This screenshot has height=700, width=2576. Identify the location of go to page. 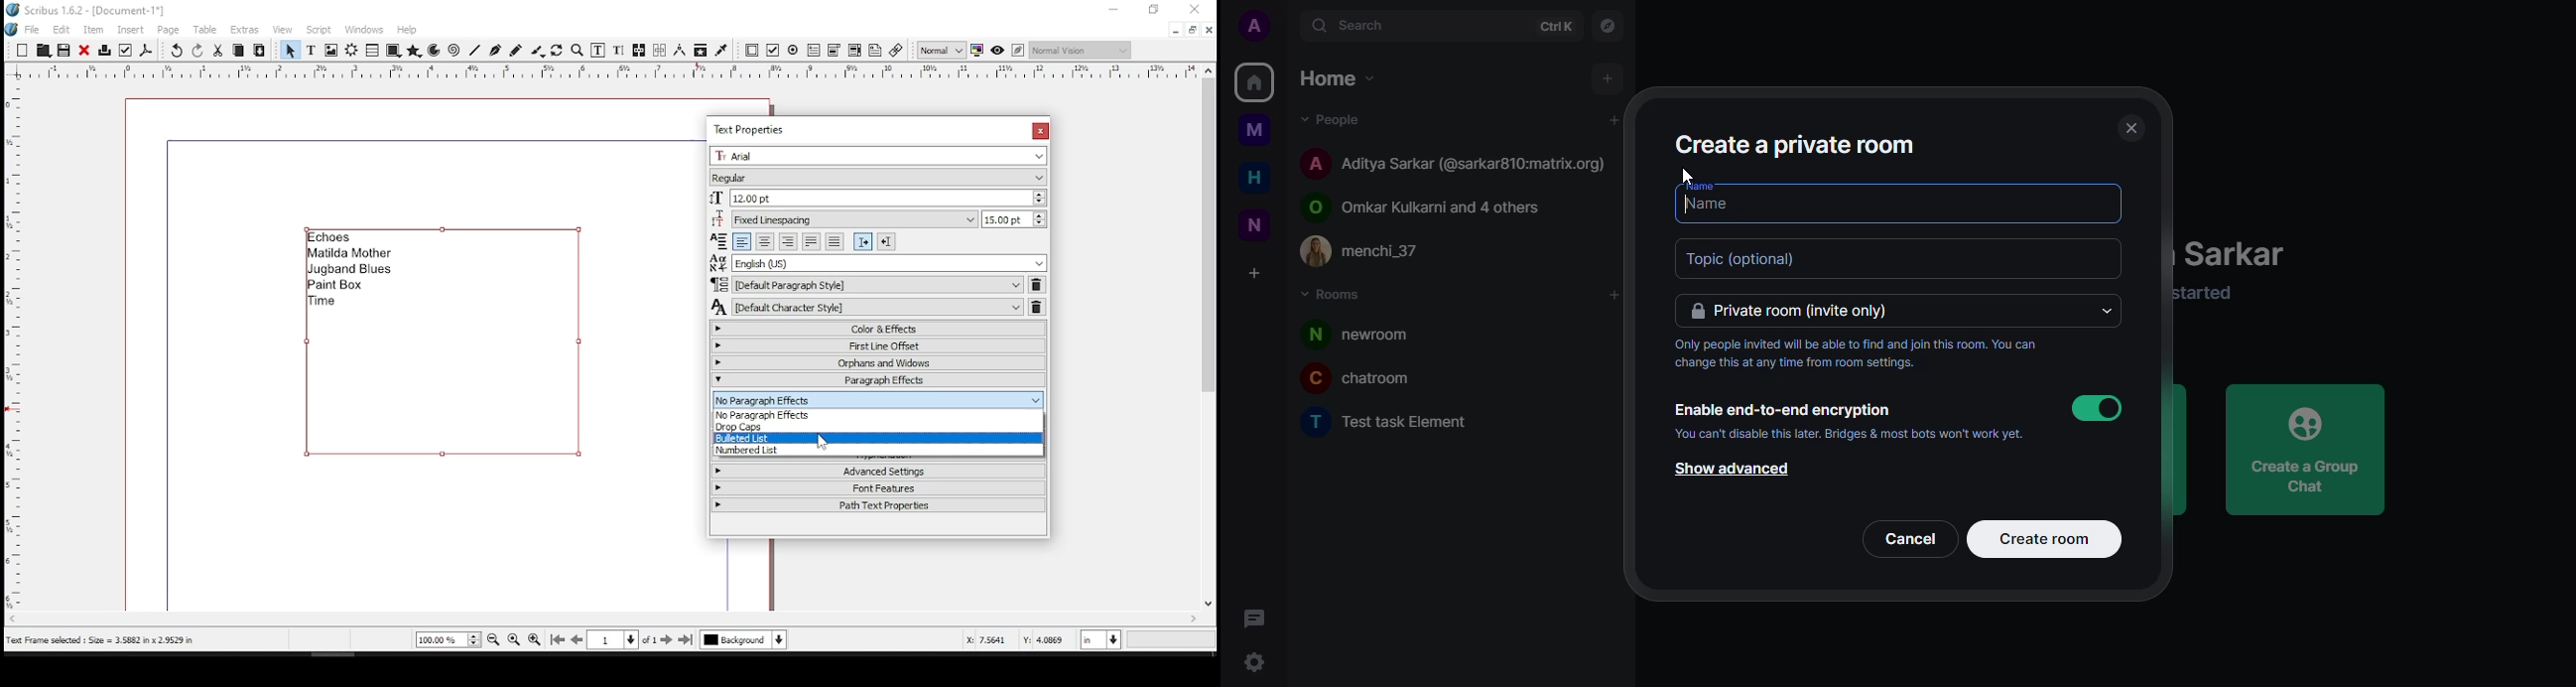
(622, 639).